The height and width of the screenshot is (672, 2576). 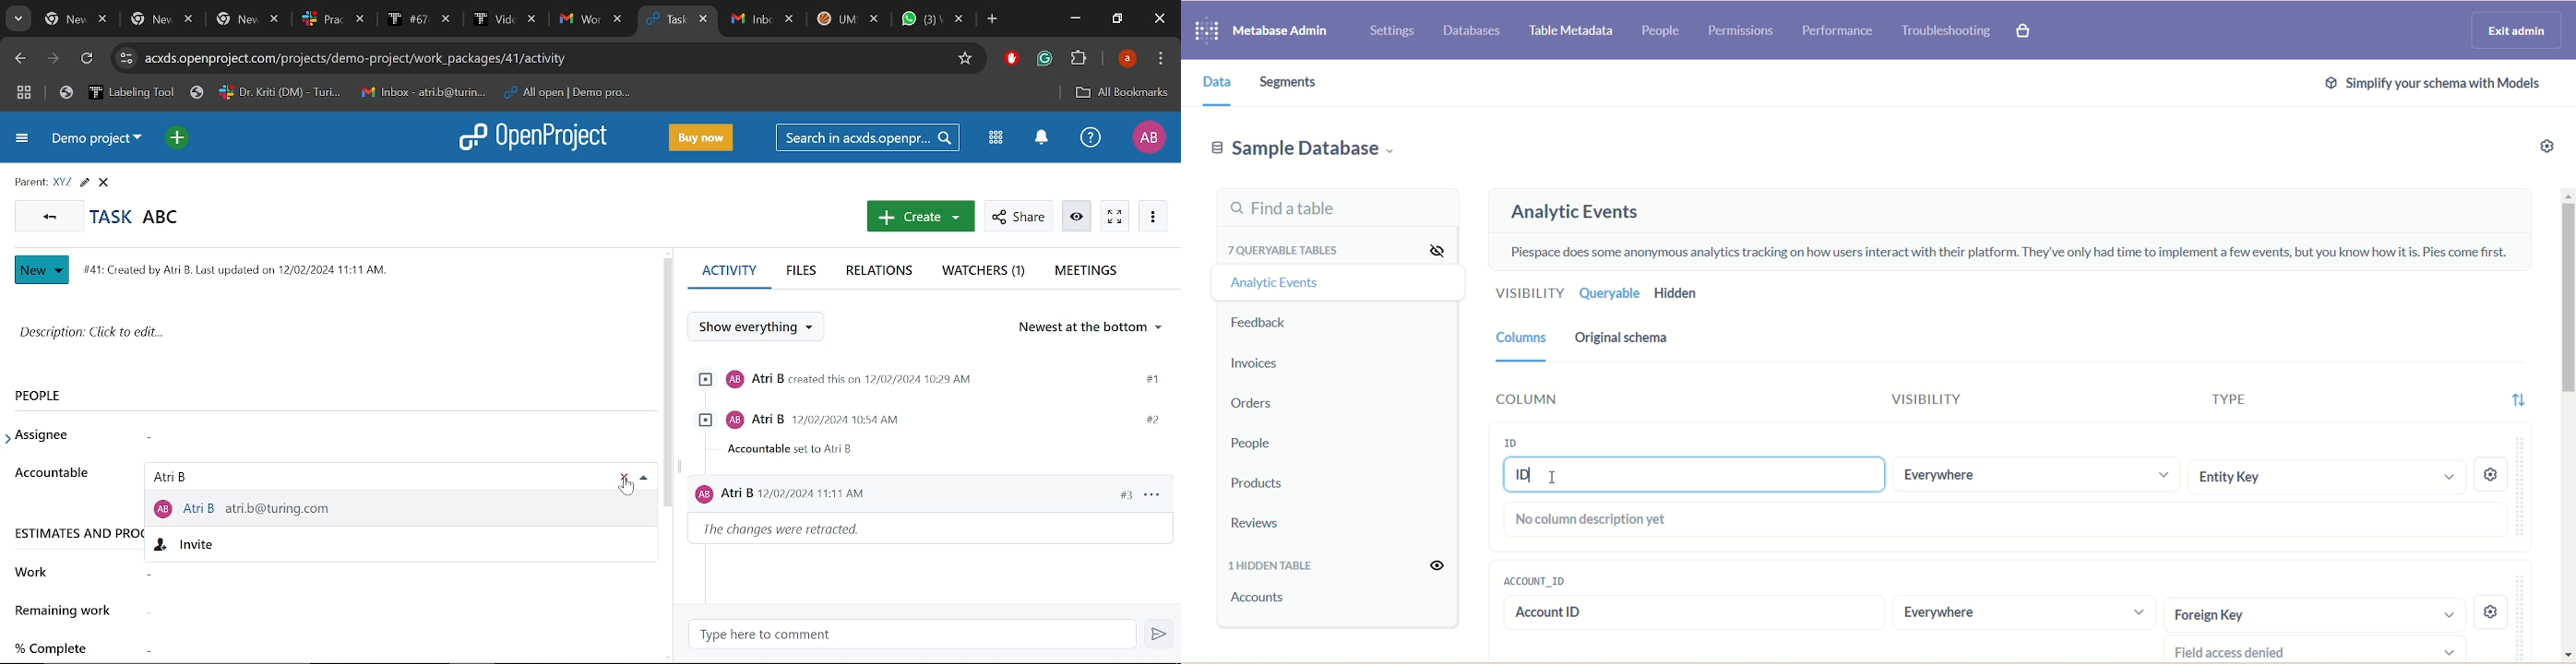 What do you see at coordinates (54, 60) in the screenshot?
I see `Next page` at bounding box center [54, 60].